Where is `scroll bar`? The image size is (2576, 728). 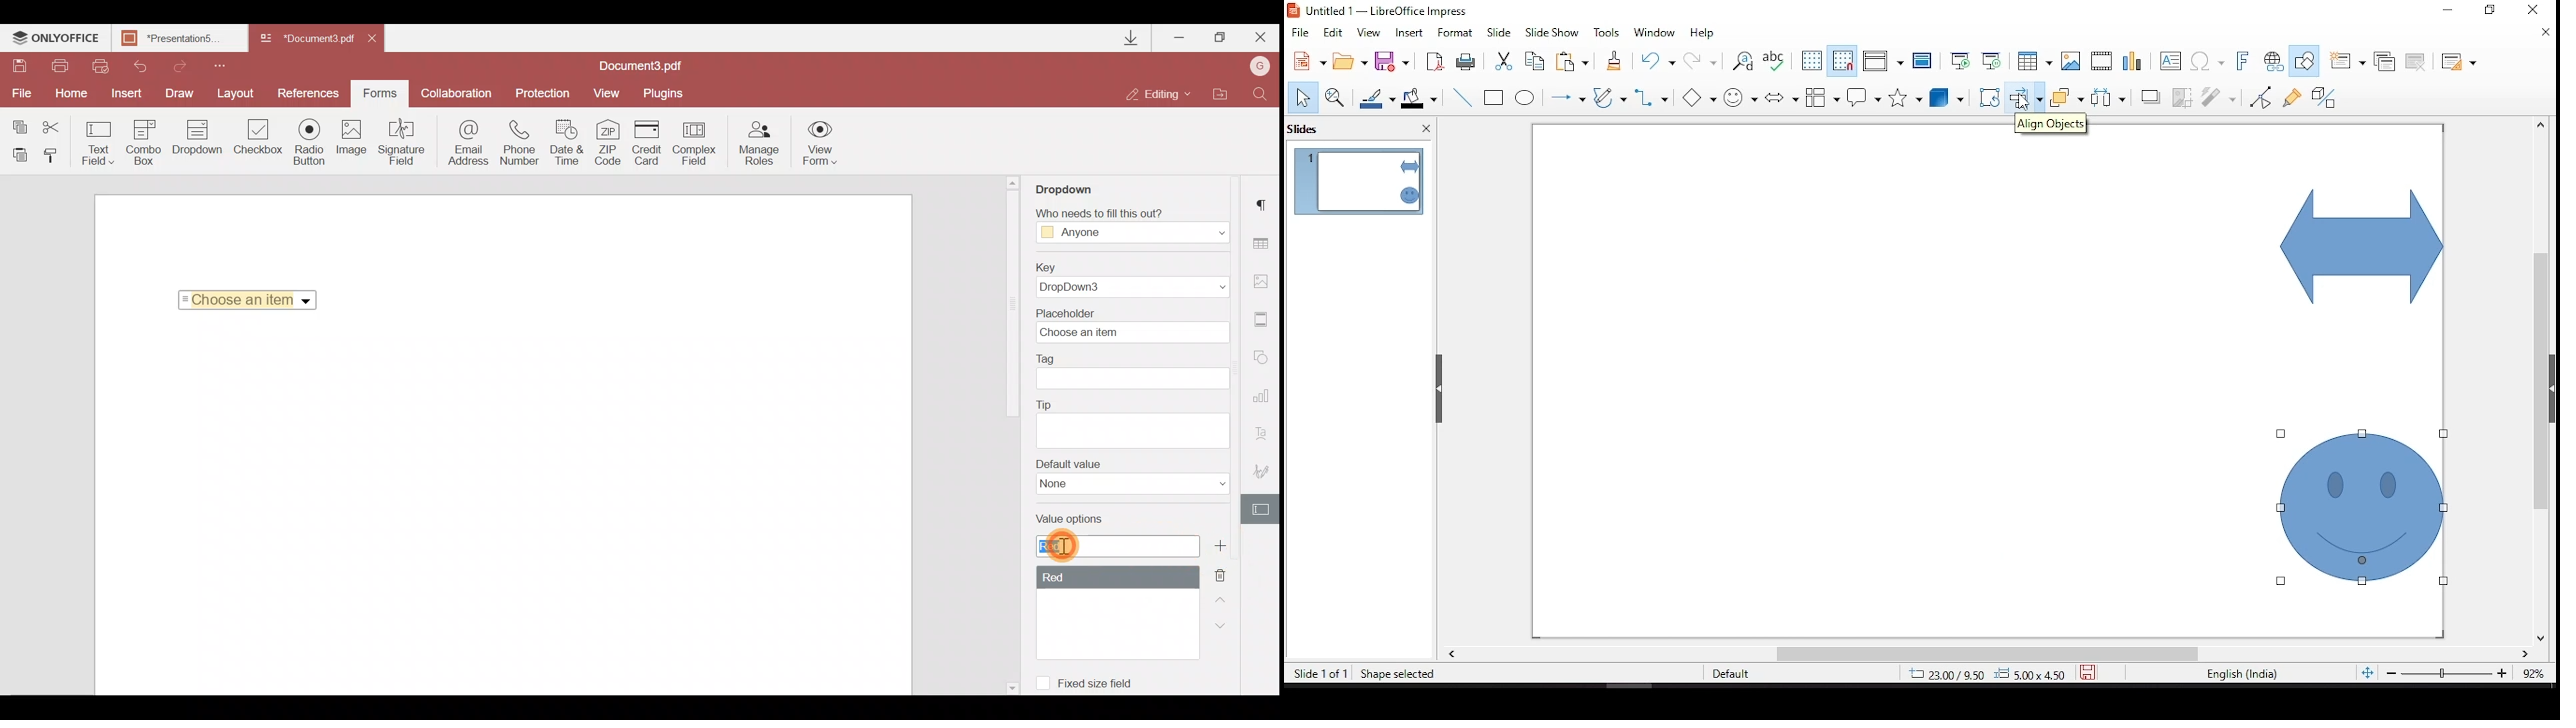
scroll bar is located at coordinates (1989, 654).